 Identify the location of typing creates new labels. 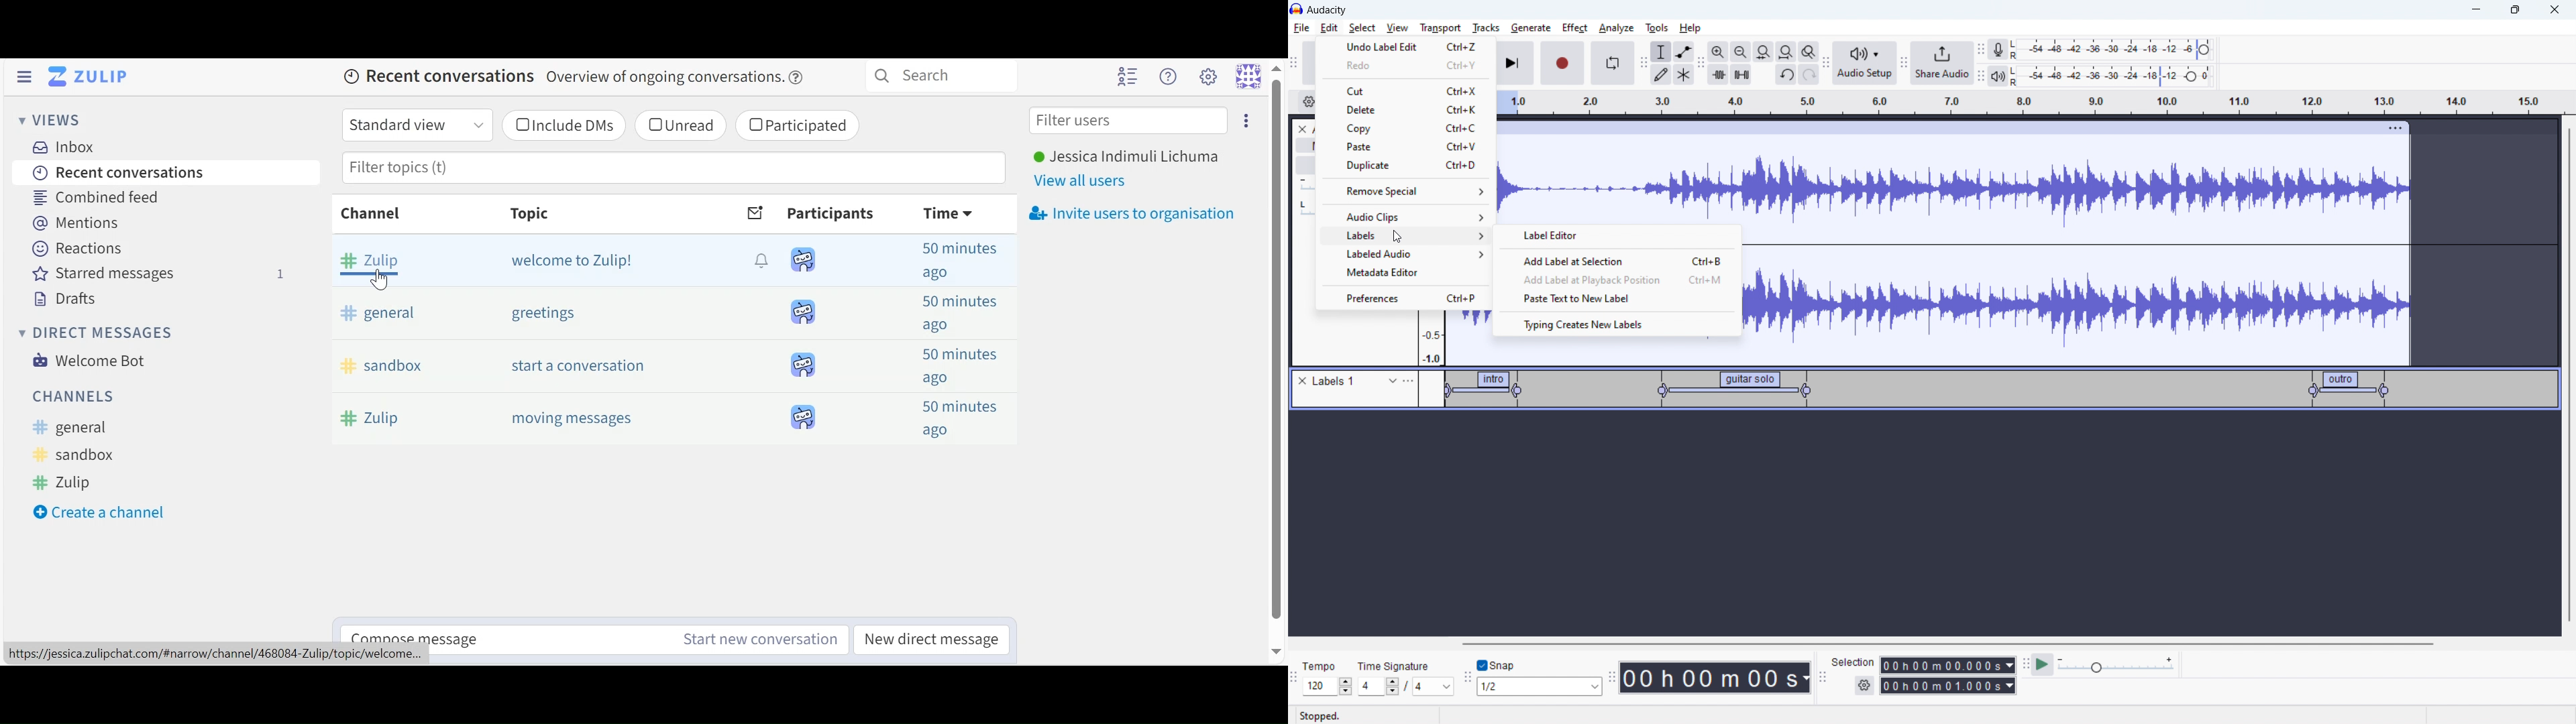
(1618, 324).